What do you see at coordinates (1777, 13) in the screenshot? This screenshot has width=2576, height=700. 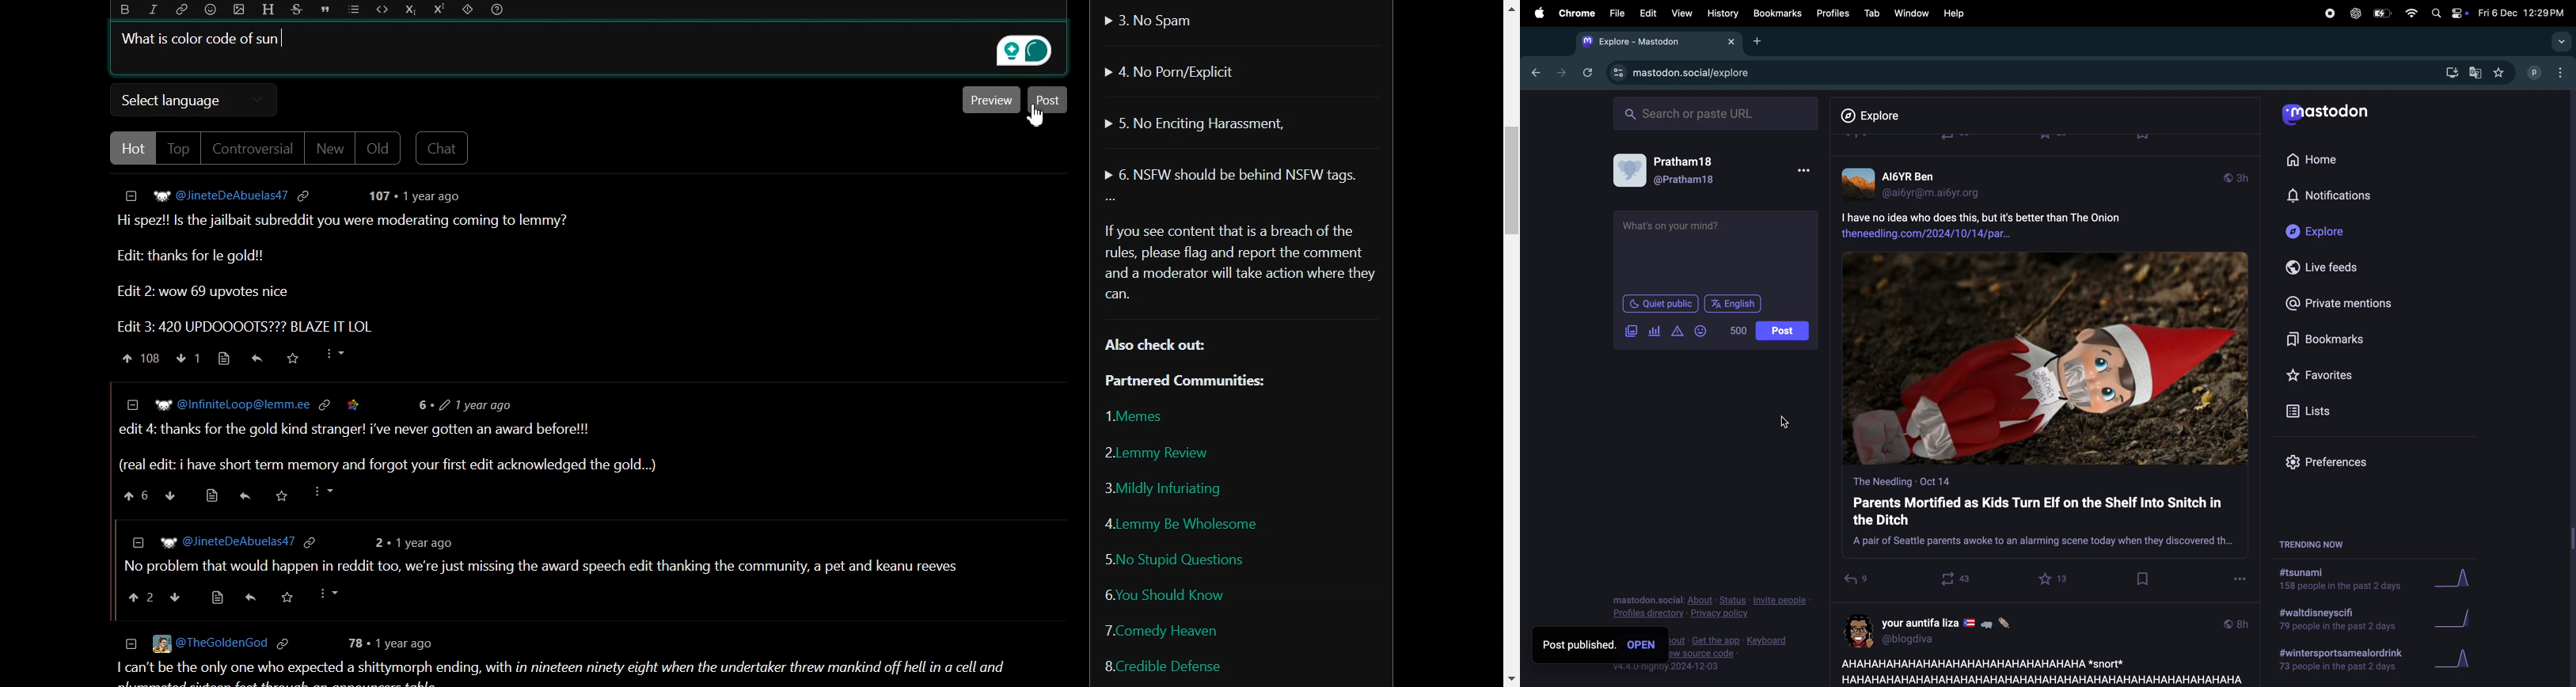 I see `Book mark` at bounding box center [1777, 13].